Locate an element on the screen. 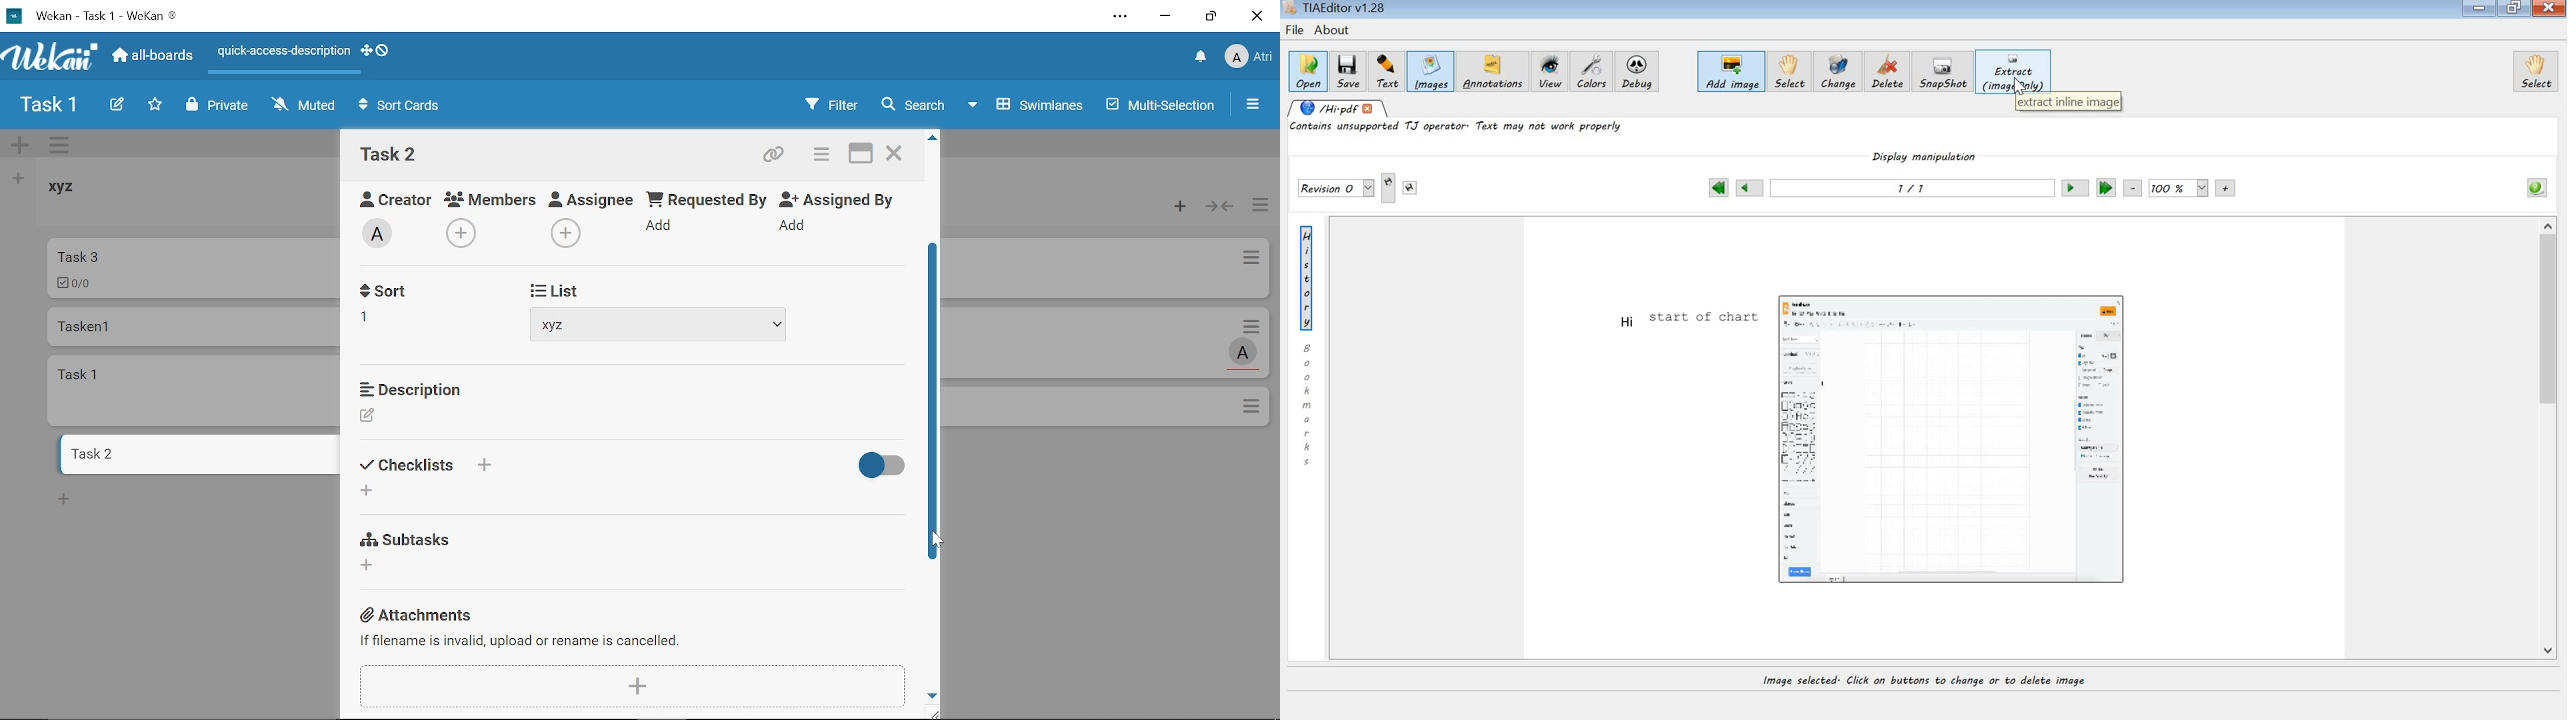 This screenshot has height=728, width=2576. Attachments is located at coordinates (420, 615).